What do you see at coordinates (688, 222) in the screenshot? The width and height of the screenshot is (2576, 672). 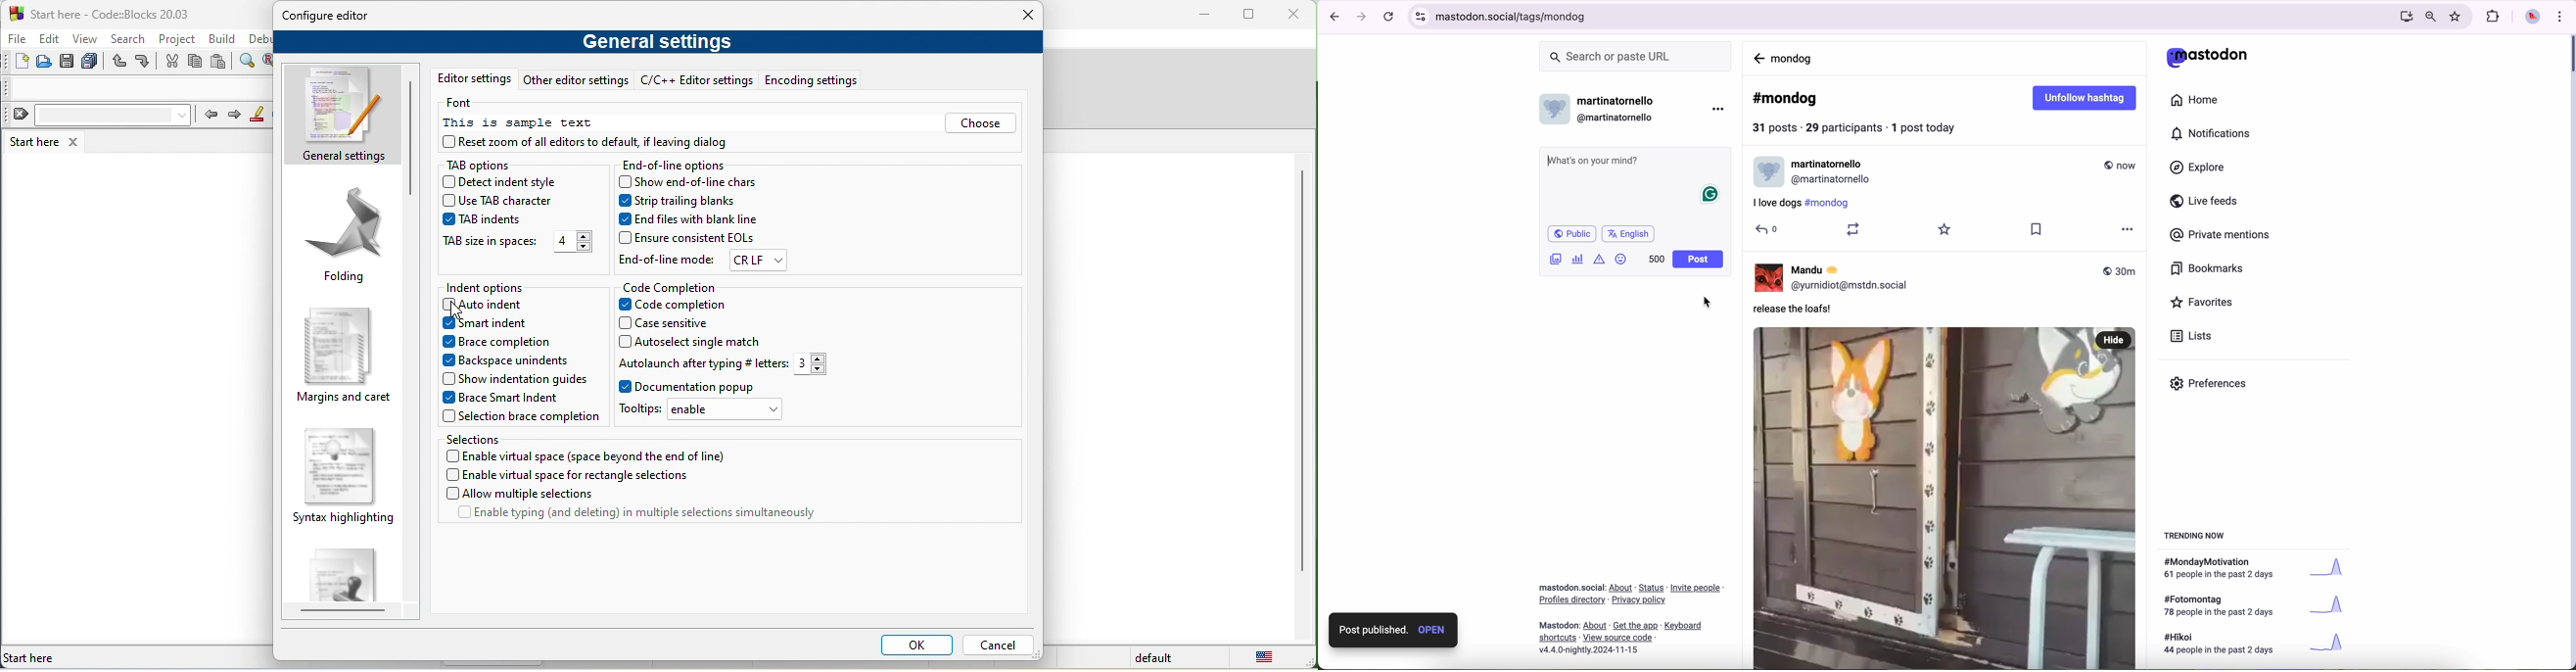 I see `end files with blank line` at bounding box center [688, 222].